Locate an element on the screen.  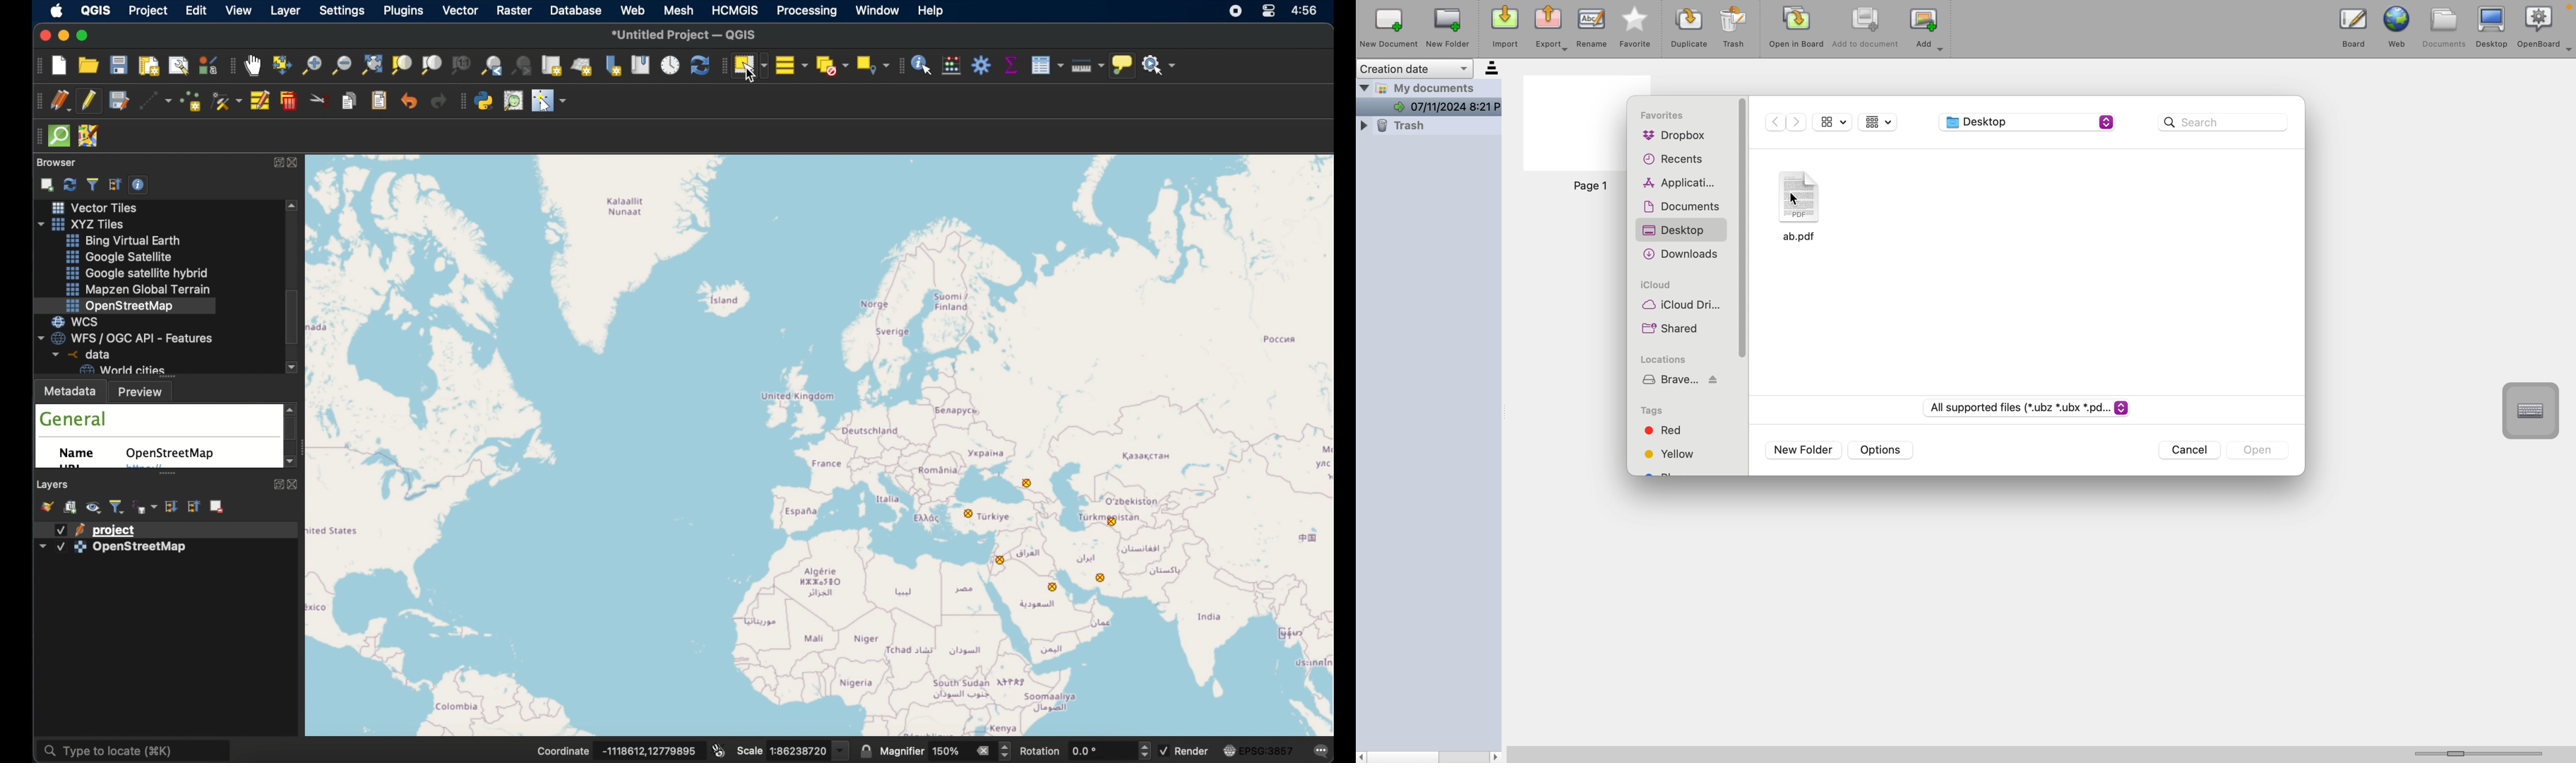
scroll down arrow is located at coordinates (293, 368).